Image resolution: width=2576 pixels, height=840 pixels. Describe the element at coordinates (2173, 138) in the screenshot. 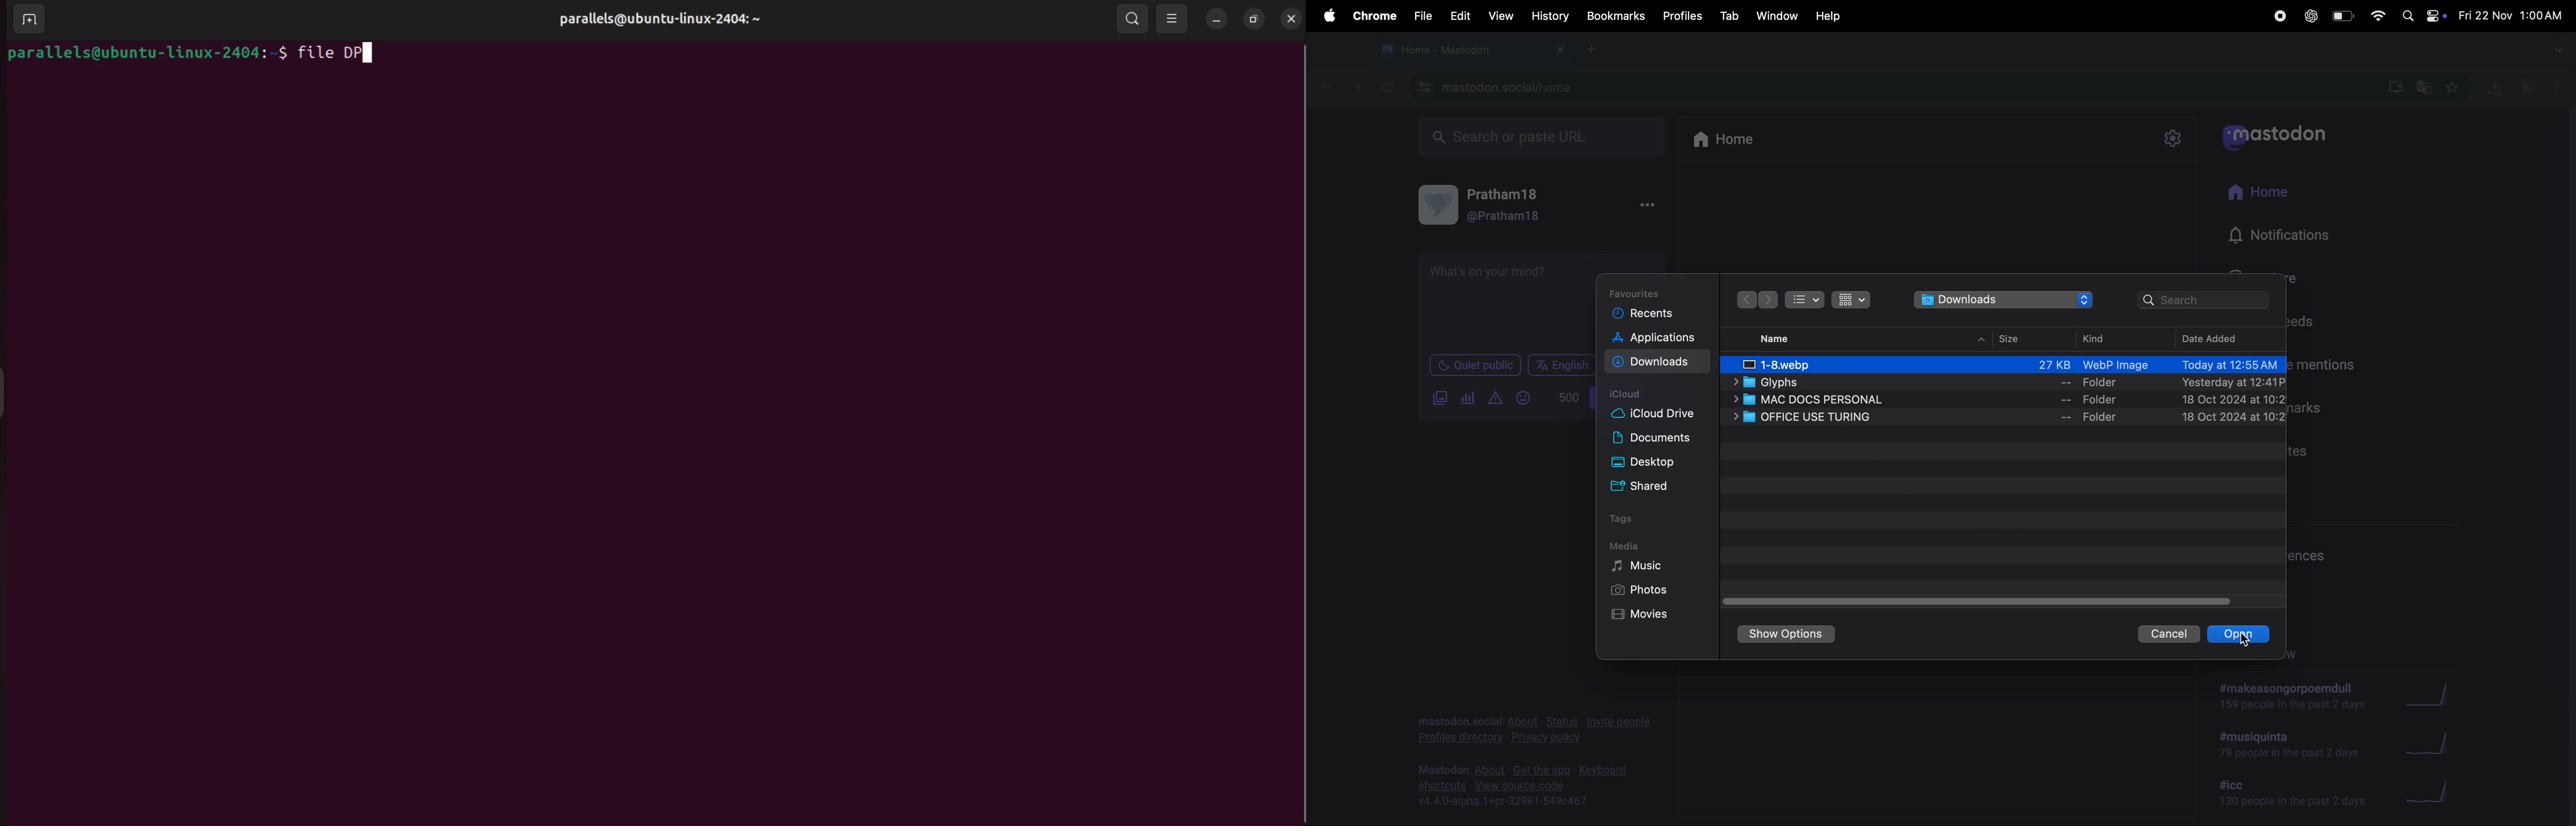

I see `settings` at that location.